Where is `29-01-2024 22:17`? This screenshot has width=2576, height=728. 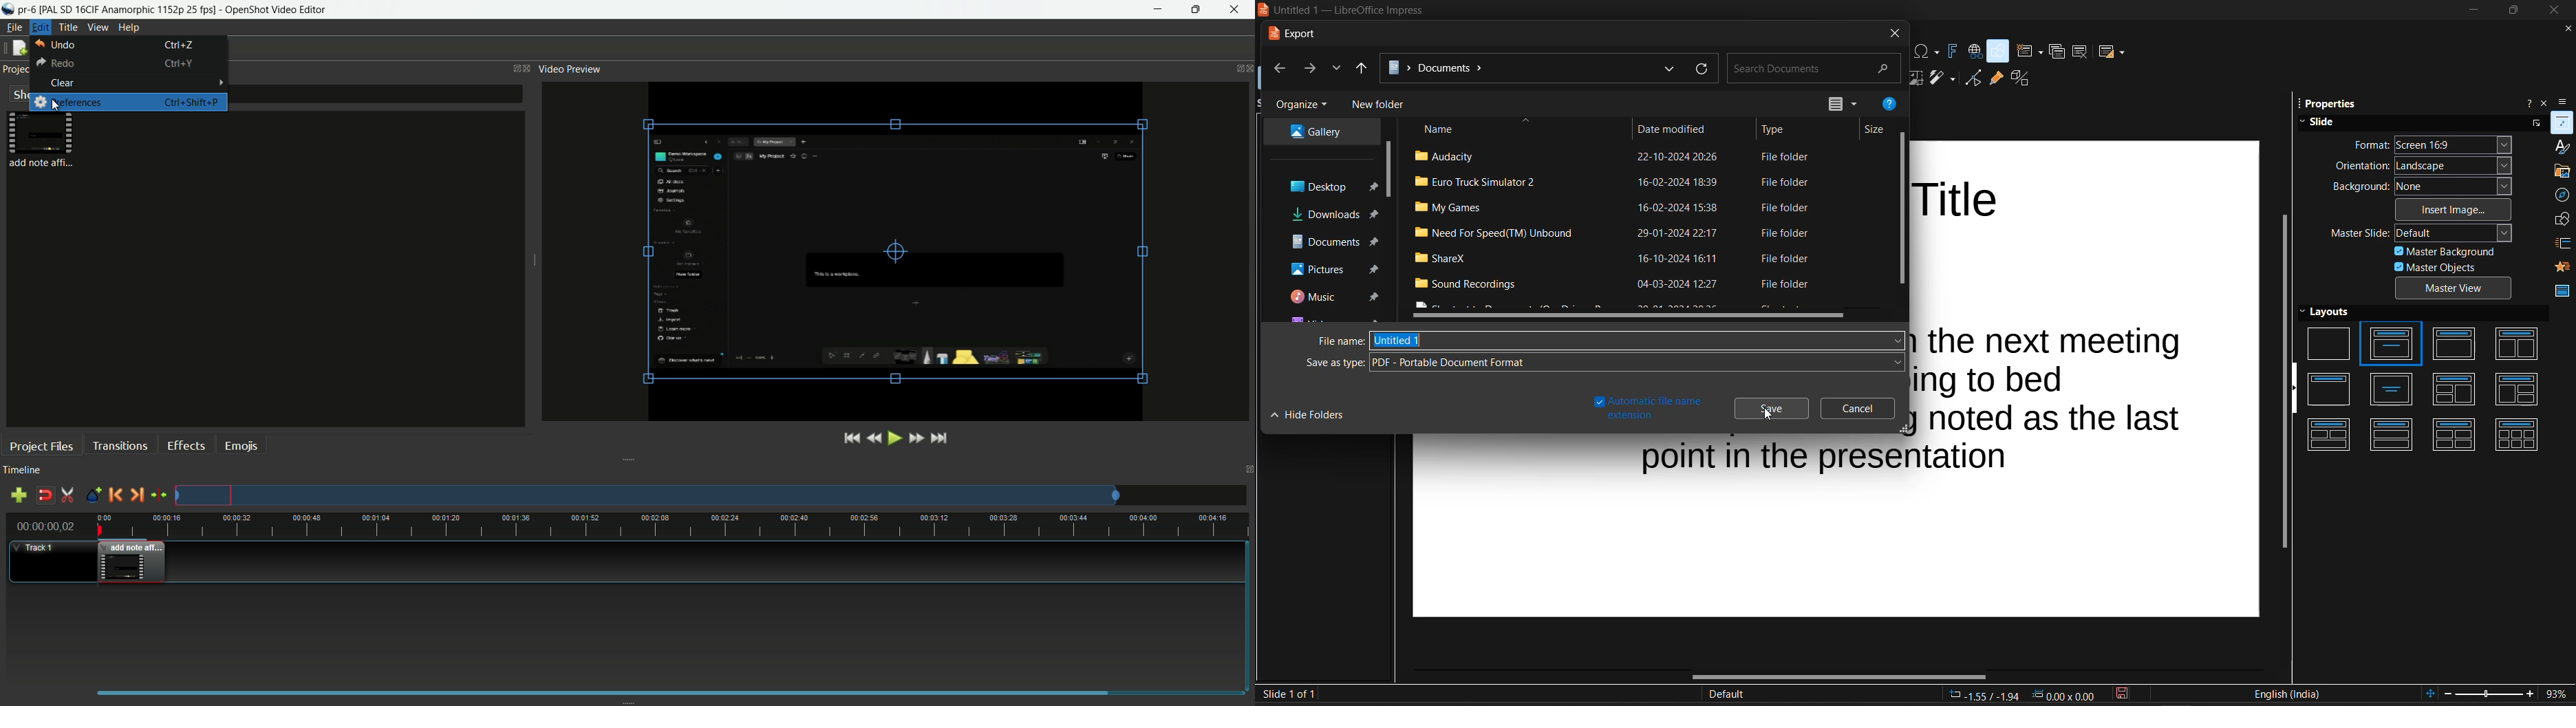
29-01-2024 22:17 is located at coordinates (1679, 233).